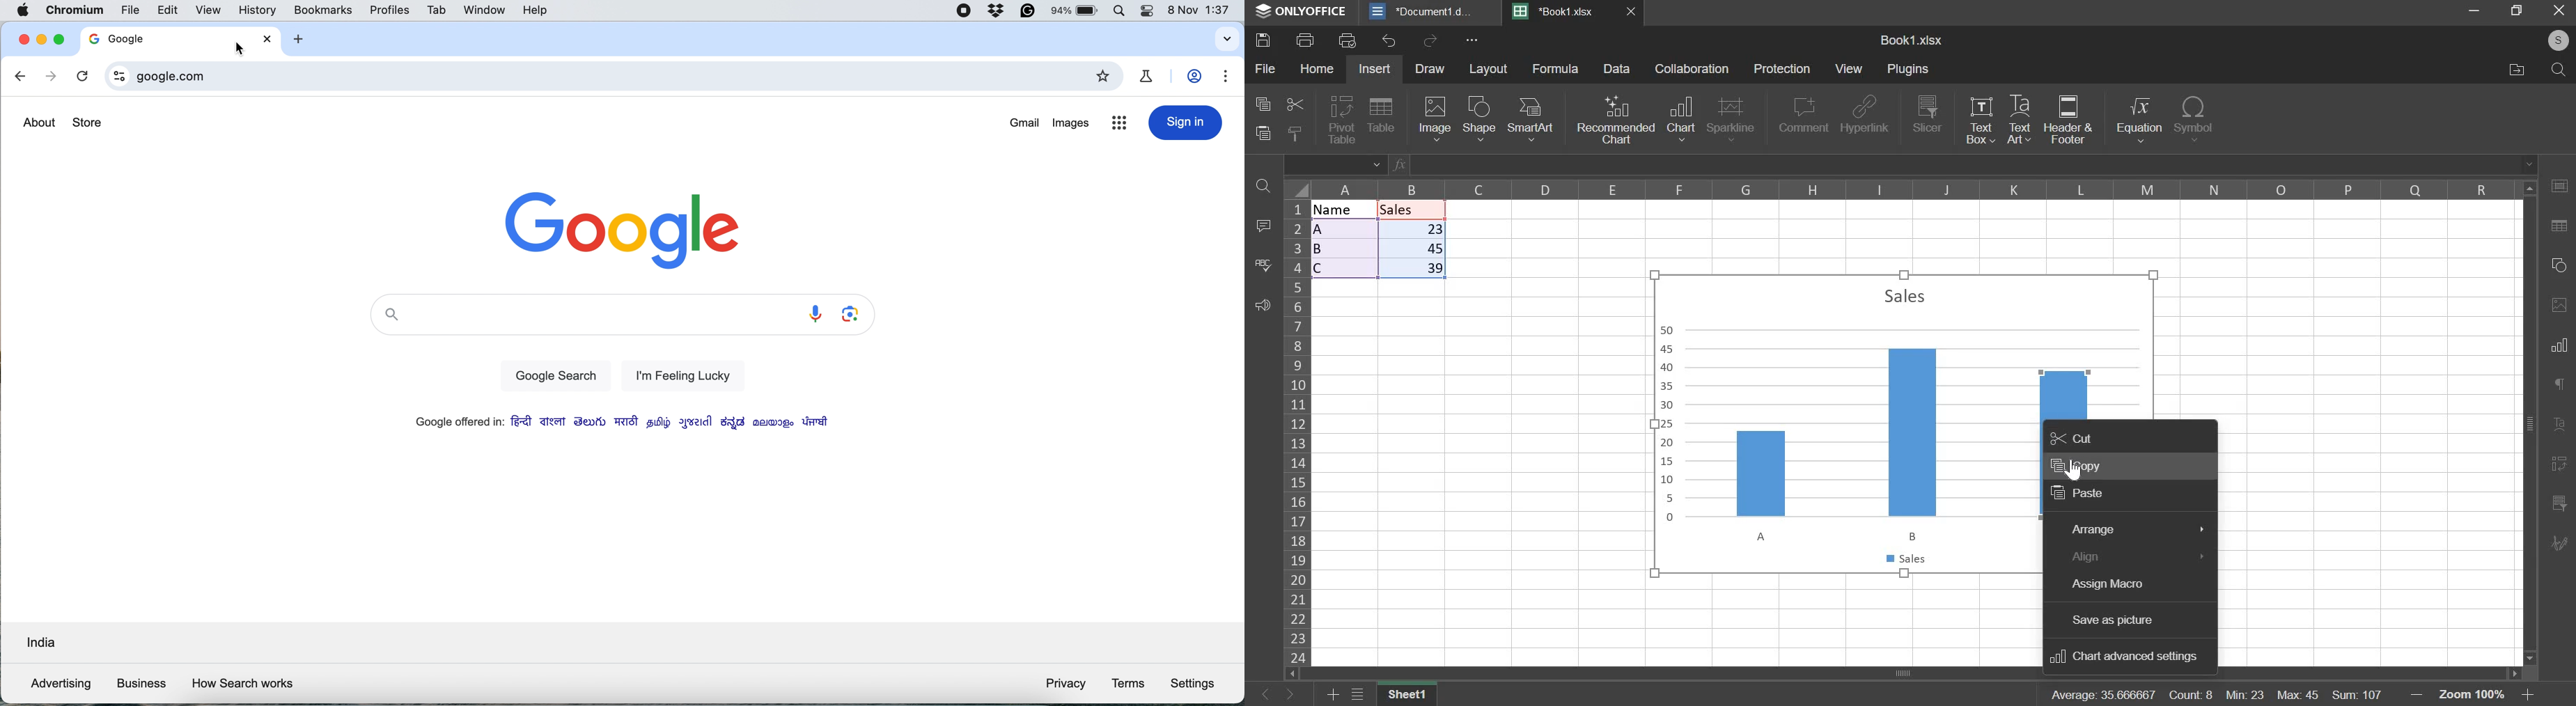 This screenshot has height=728, width=2576. What do you see at coordinates (2017, 121) in the screenshot?
I see `text art` at bounding box center [2017, 121].